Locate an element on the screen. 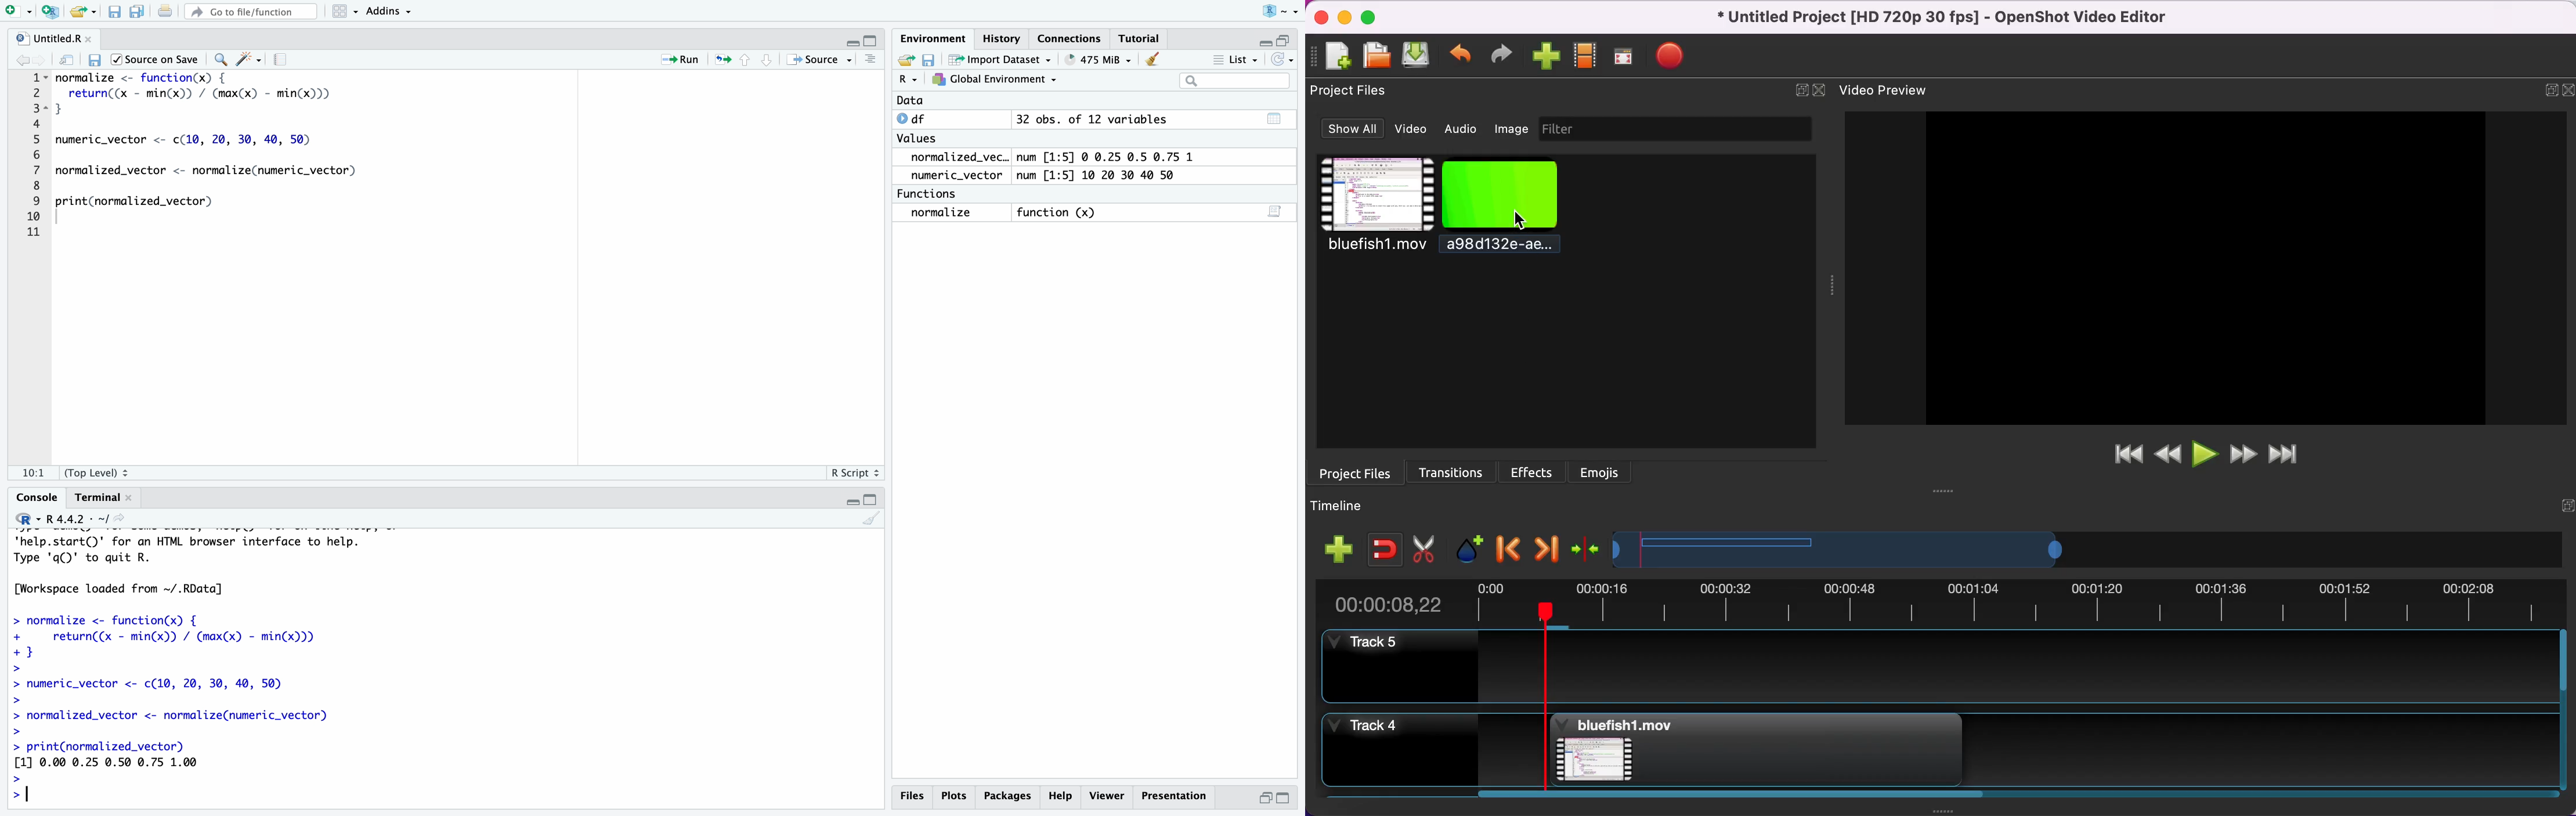 The image size is (2576, 840). R 1s free software and comes with ABSOLUTELY NO WARRANTY.

You are welcome to redistribute it under certain conditions.

Type 'license()' or 'licence()' for distribution details.
Natural language support but running in an English locale

R is a collaborative project with many contributors.

Type 'contributors()' for more information and

'citation()' on how to cite R or R packages in publications.

Type 'demo()' for some demos, 'help()' for on-line help, or

'help.start()' for an HTML browser interface to help.

Type 'q()' to quit R.

[Workspace loaded from ~/.RData] is located at coordinates (251, 653).